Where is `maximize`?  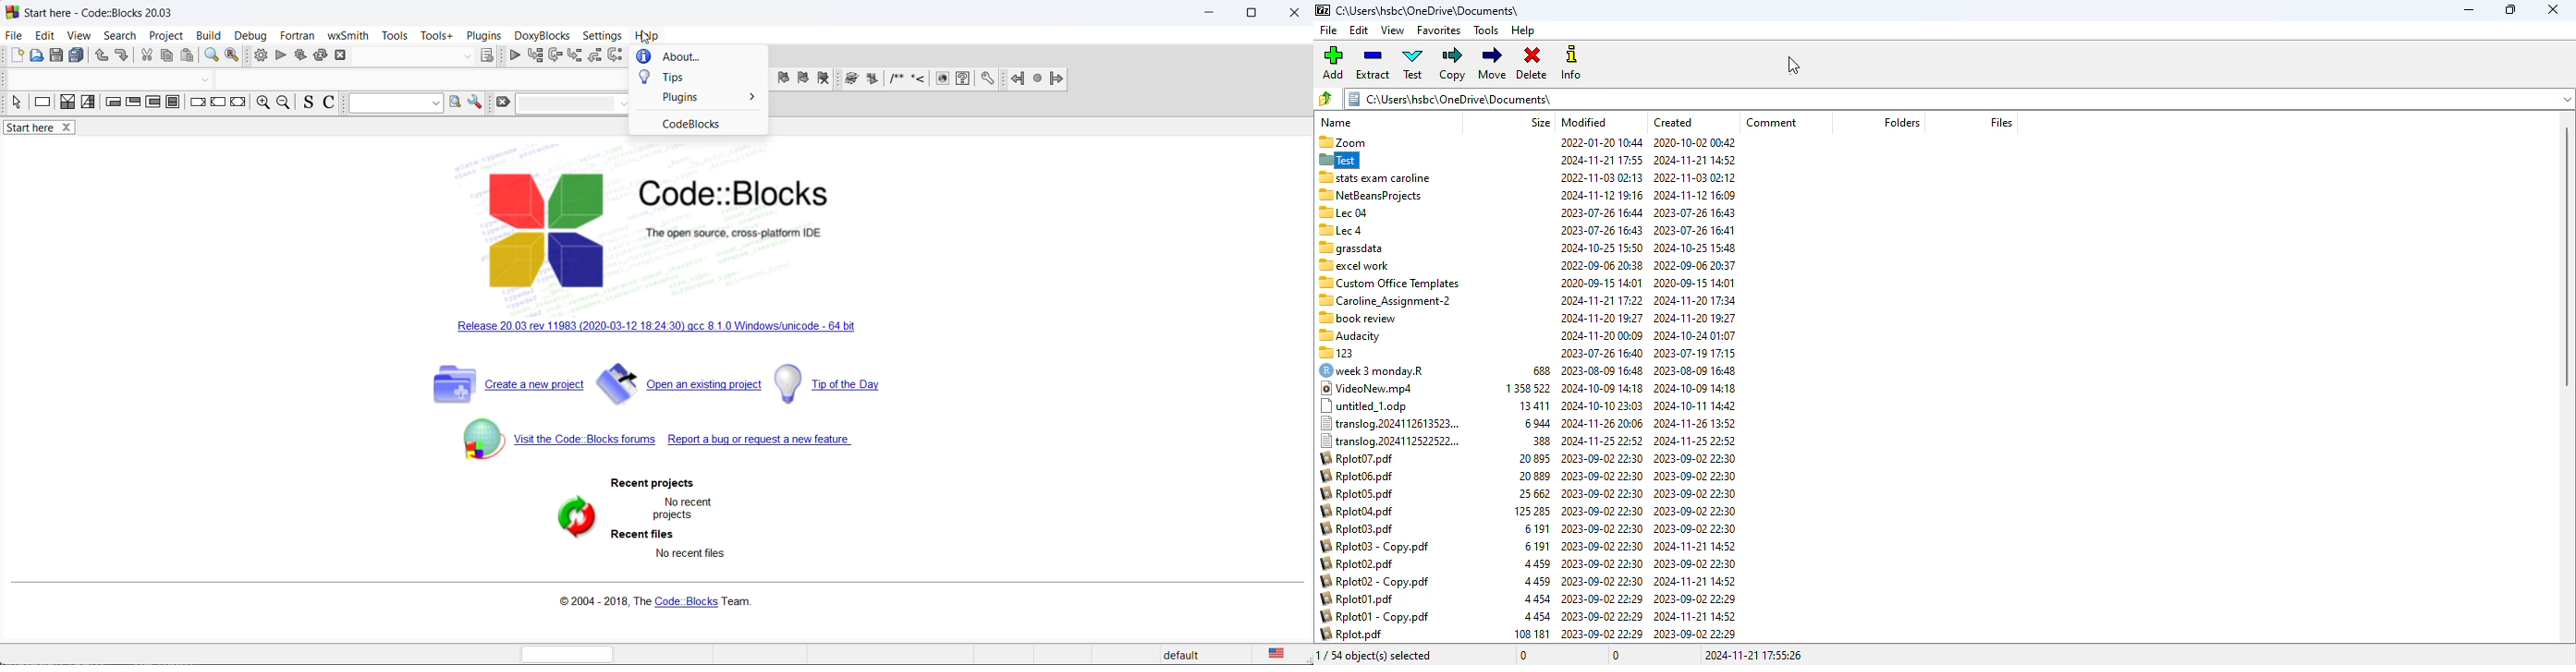
maximize is located at coordinates (2511, 9).